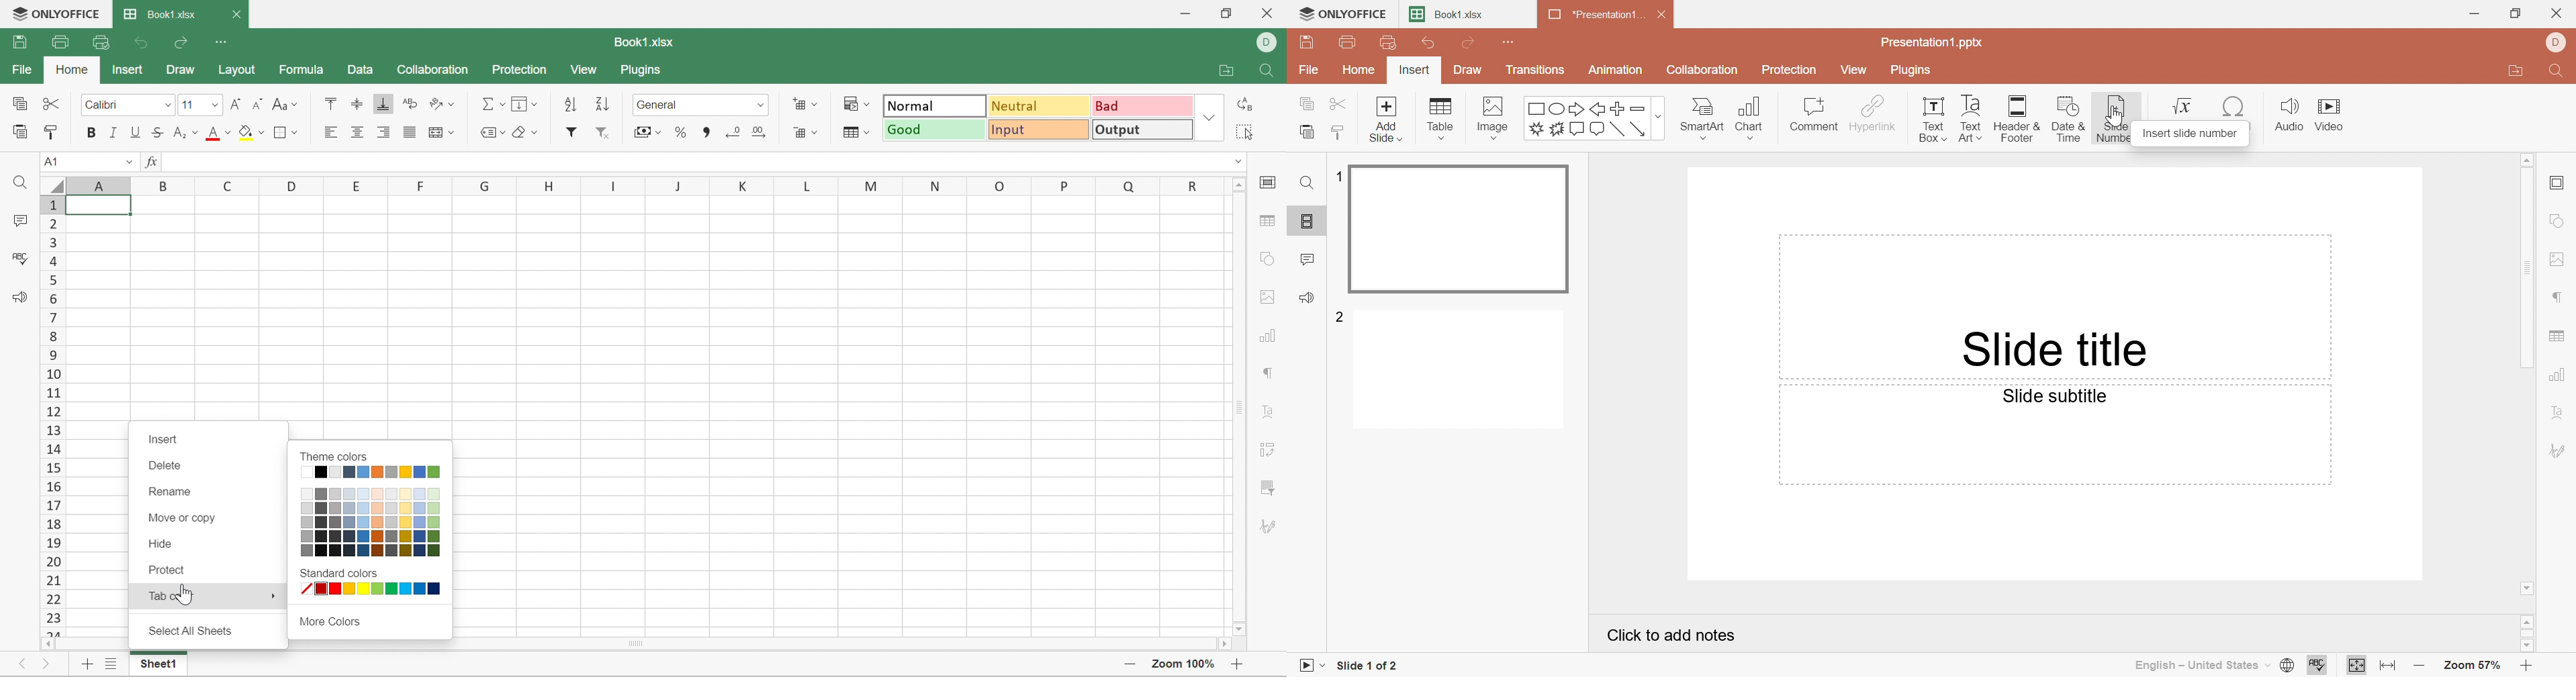 The height and width of the screenshot is (700, 2576). What do you see at coordinates (1225, 70) in the screenshot?
I see `Open file location` at bounding box center [1225, 70].